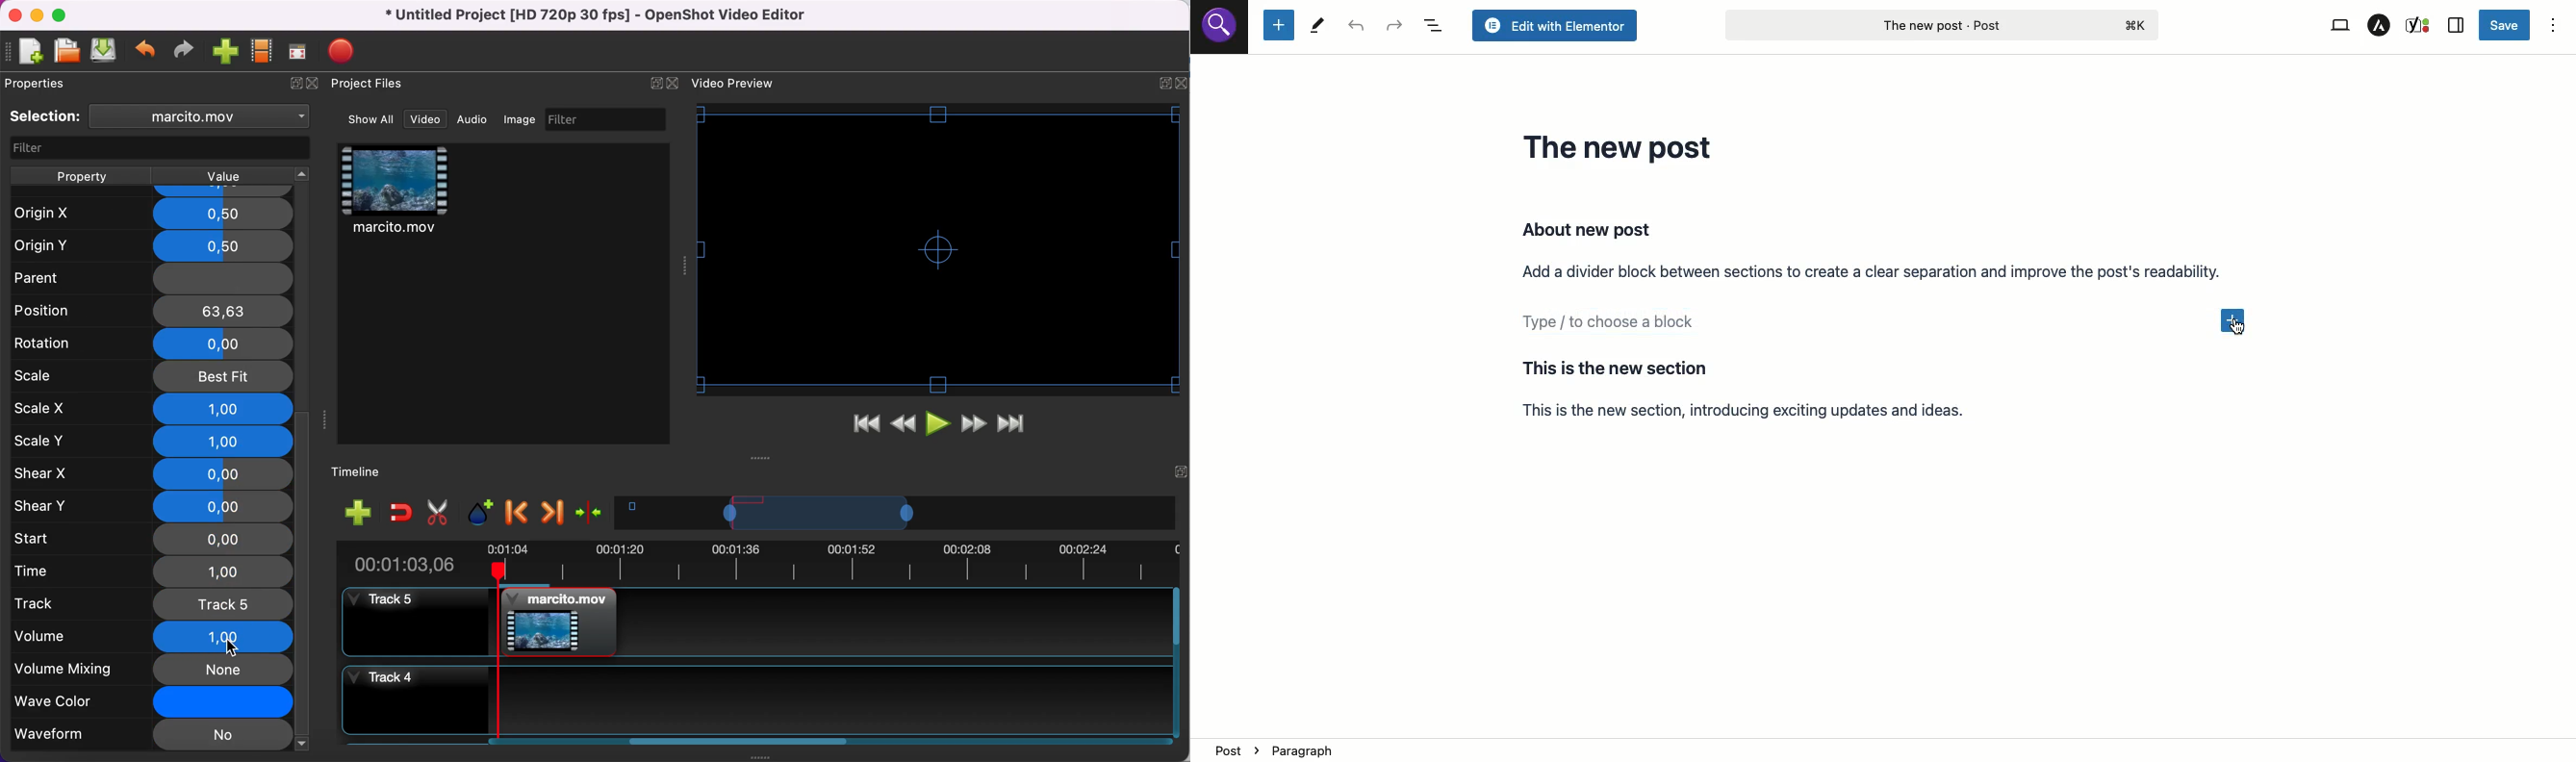 The height and width of the screenshot is (784, 2576). What do you see at coordinates (293, 84) in the screenshot?
I see `expand/hide` at bounding box center [293, 84].